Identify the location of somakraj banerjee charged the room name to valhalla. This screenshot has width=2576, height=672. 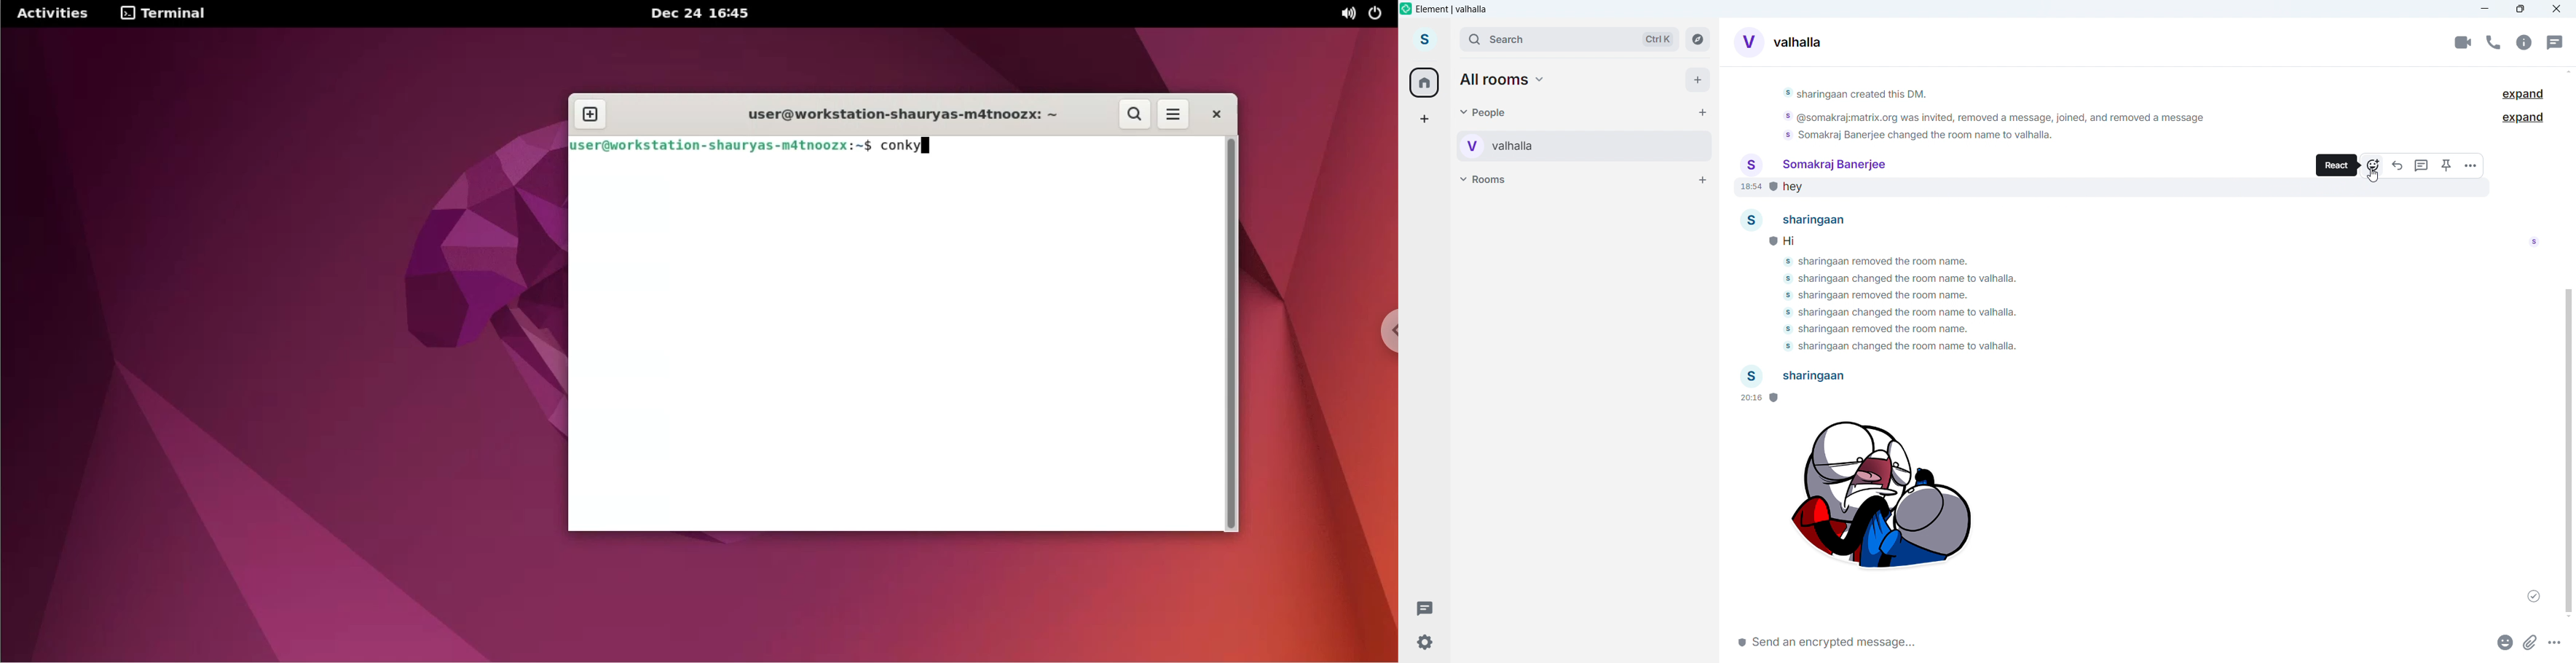
(1922, 138).